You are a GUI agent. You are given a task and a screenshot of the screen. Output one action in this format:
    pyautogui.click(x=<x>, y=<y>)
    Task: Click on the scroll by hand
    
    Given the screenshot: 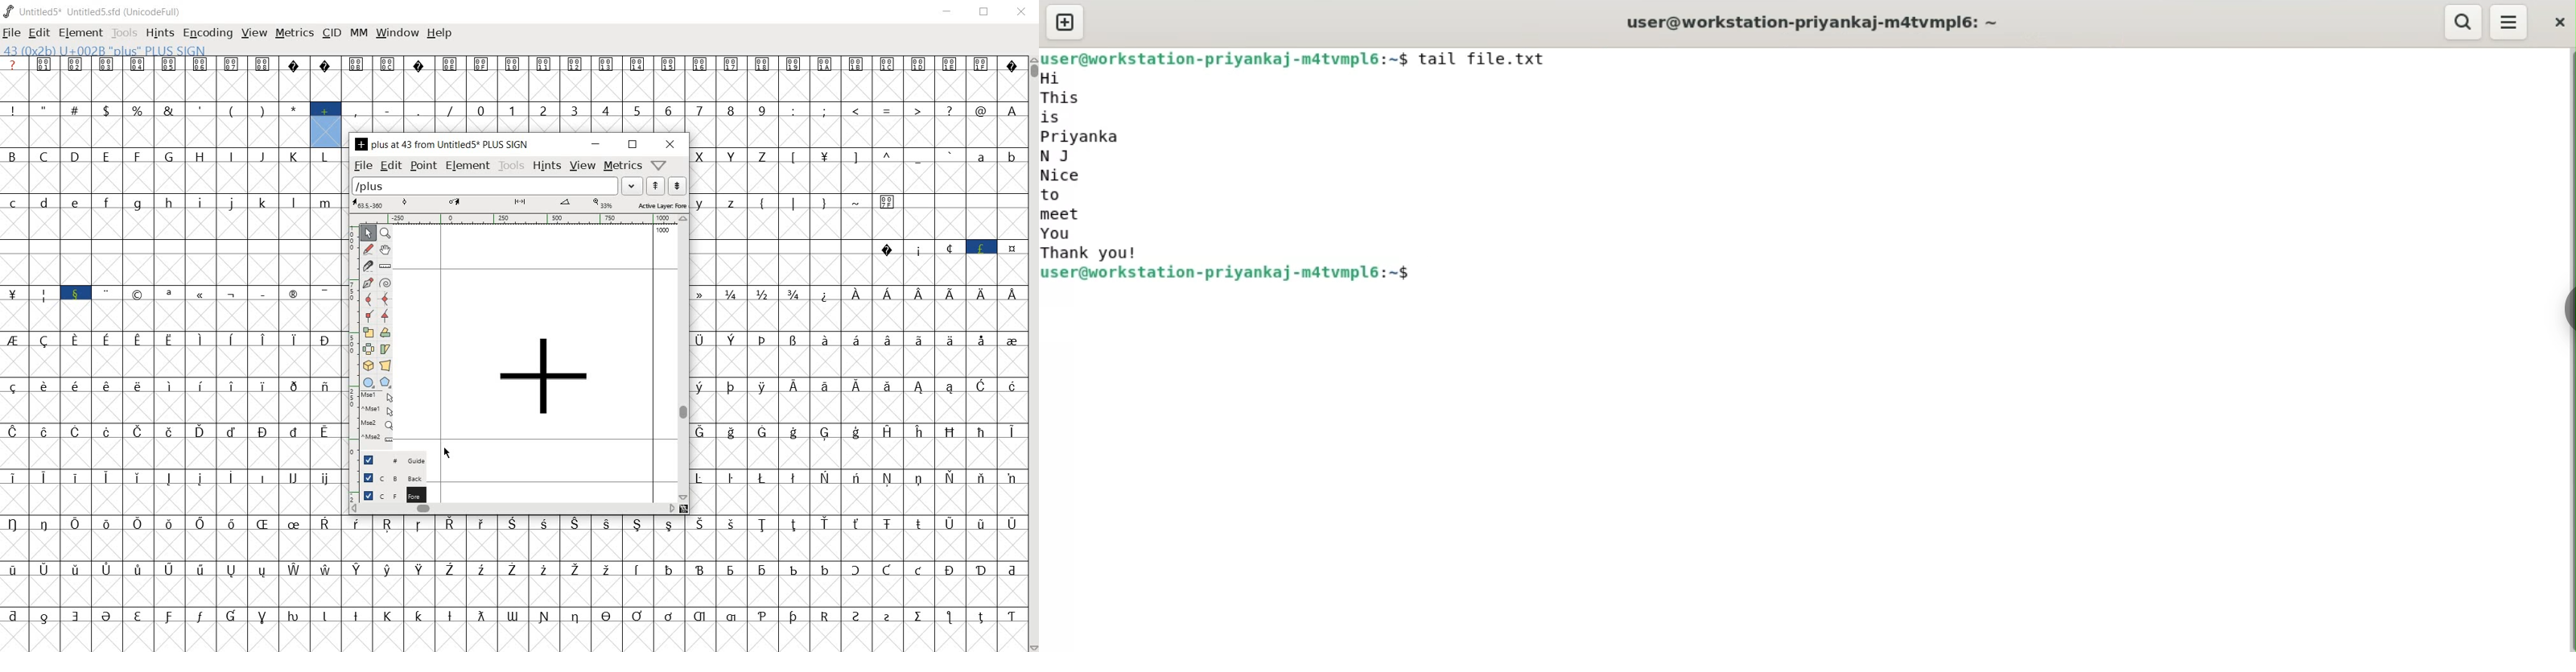 What is the action you would take?
    pyautogui.click(x=385, y=251)
    